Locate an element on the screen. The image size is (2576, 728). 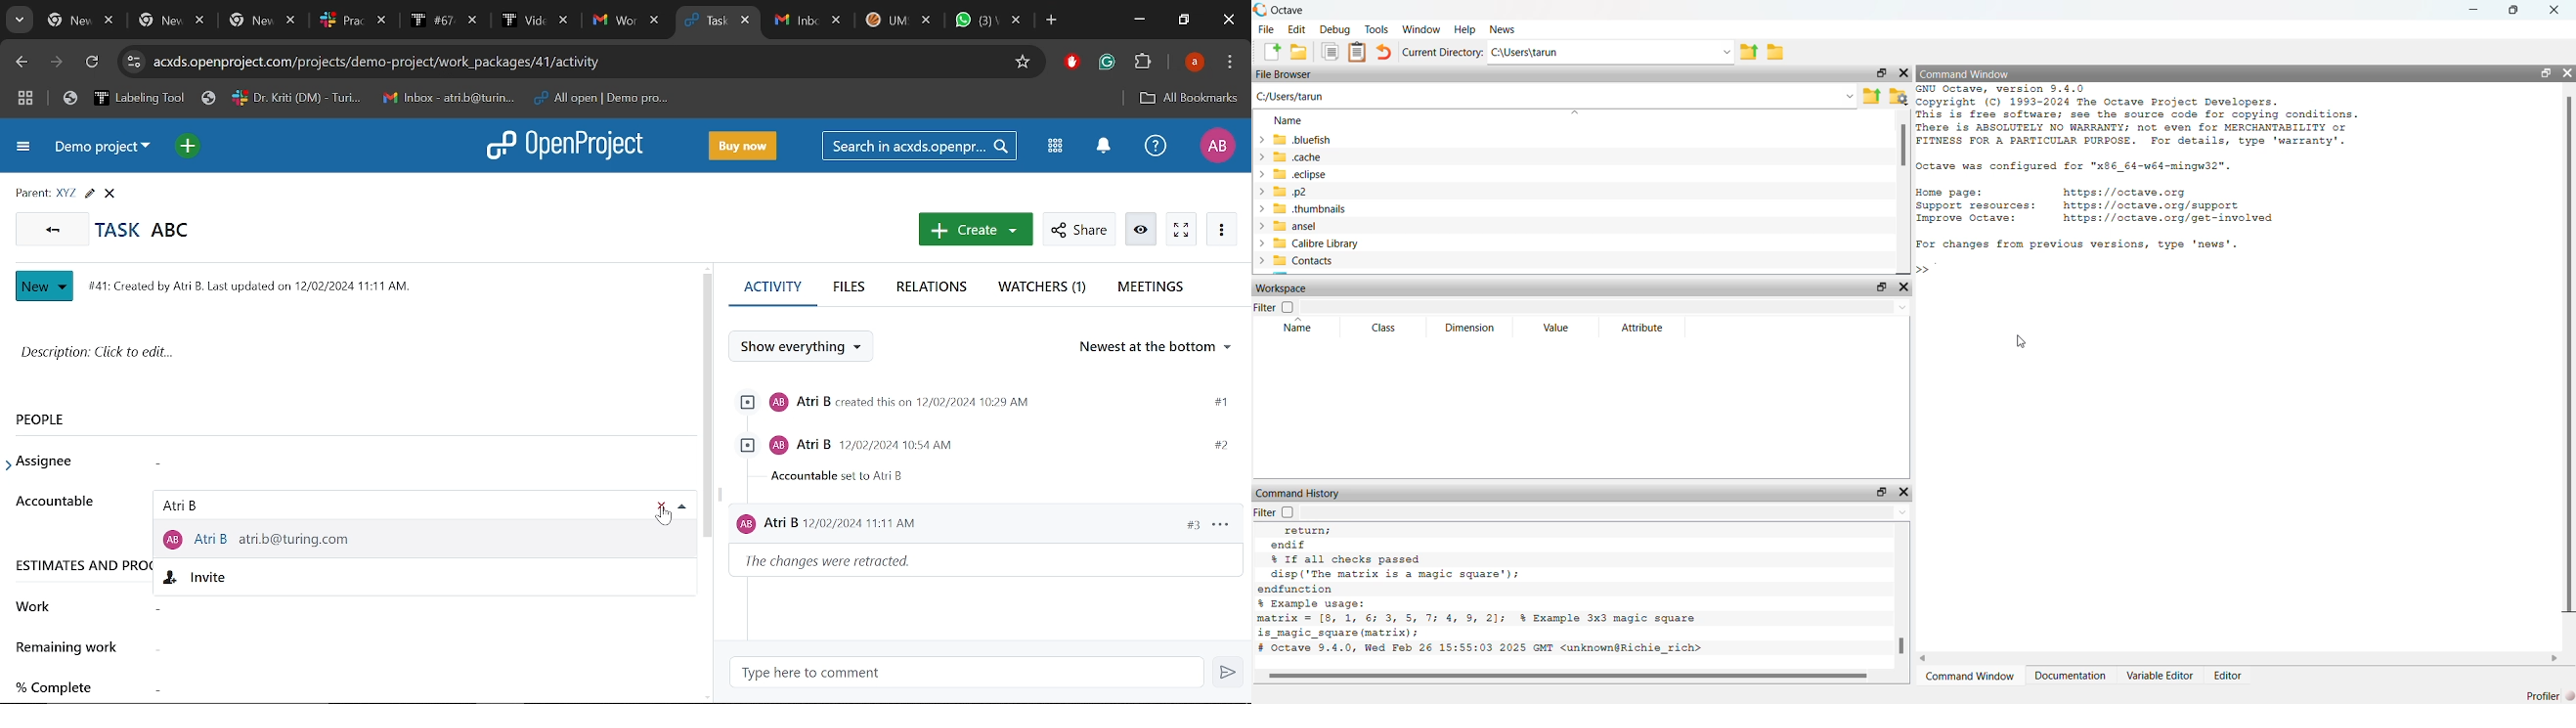
Relations is located at coordinates (935, 287).